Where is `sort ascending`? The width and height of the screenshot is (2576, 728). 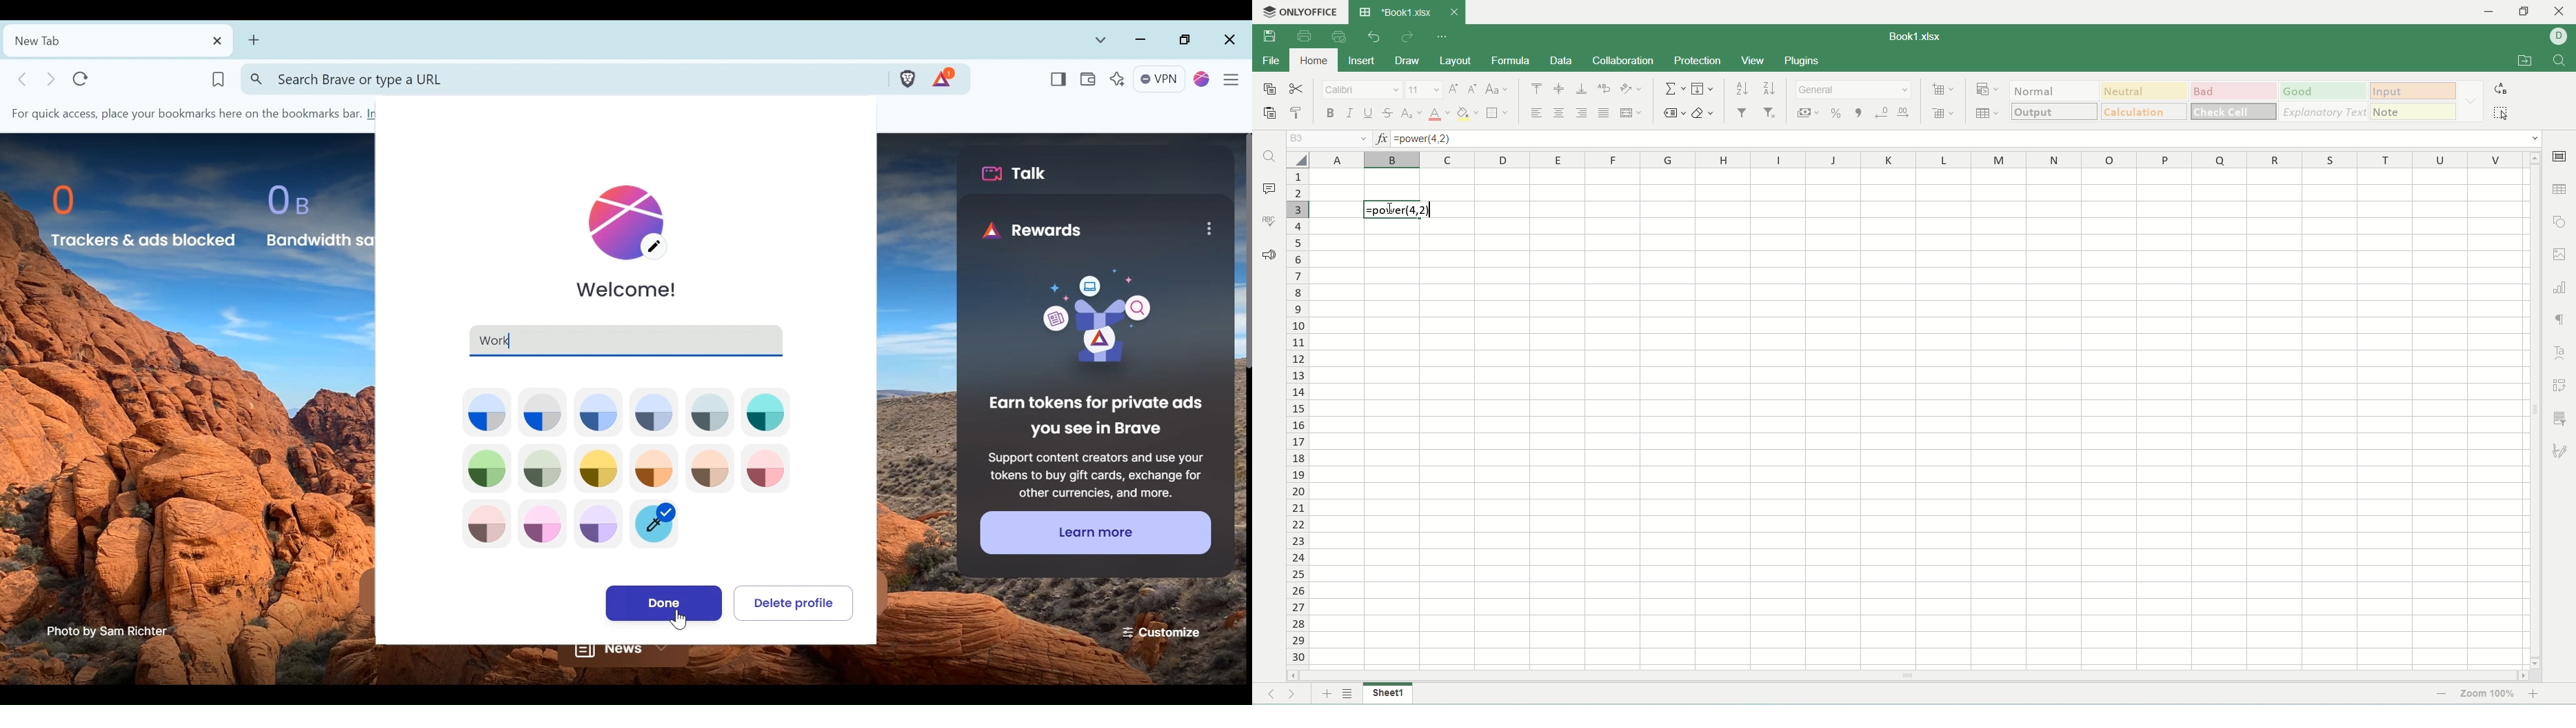 sort ascending is located at coordinates (1743, 87).